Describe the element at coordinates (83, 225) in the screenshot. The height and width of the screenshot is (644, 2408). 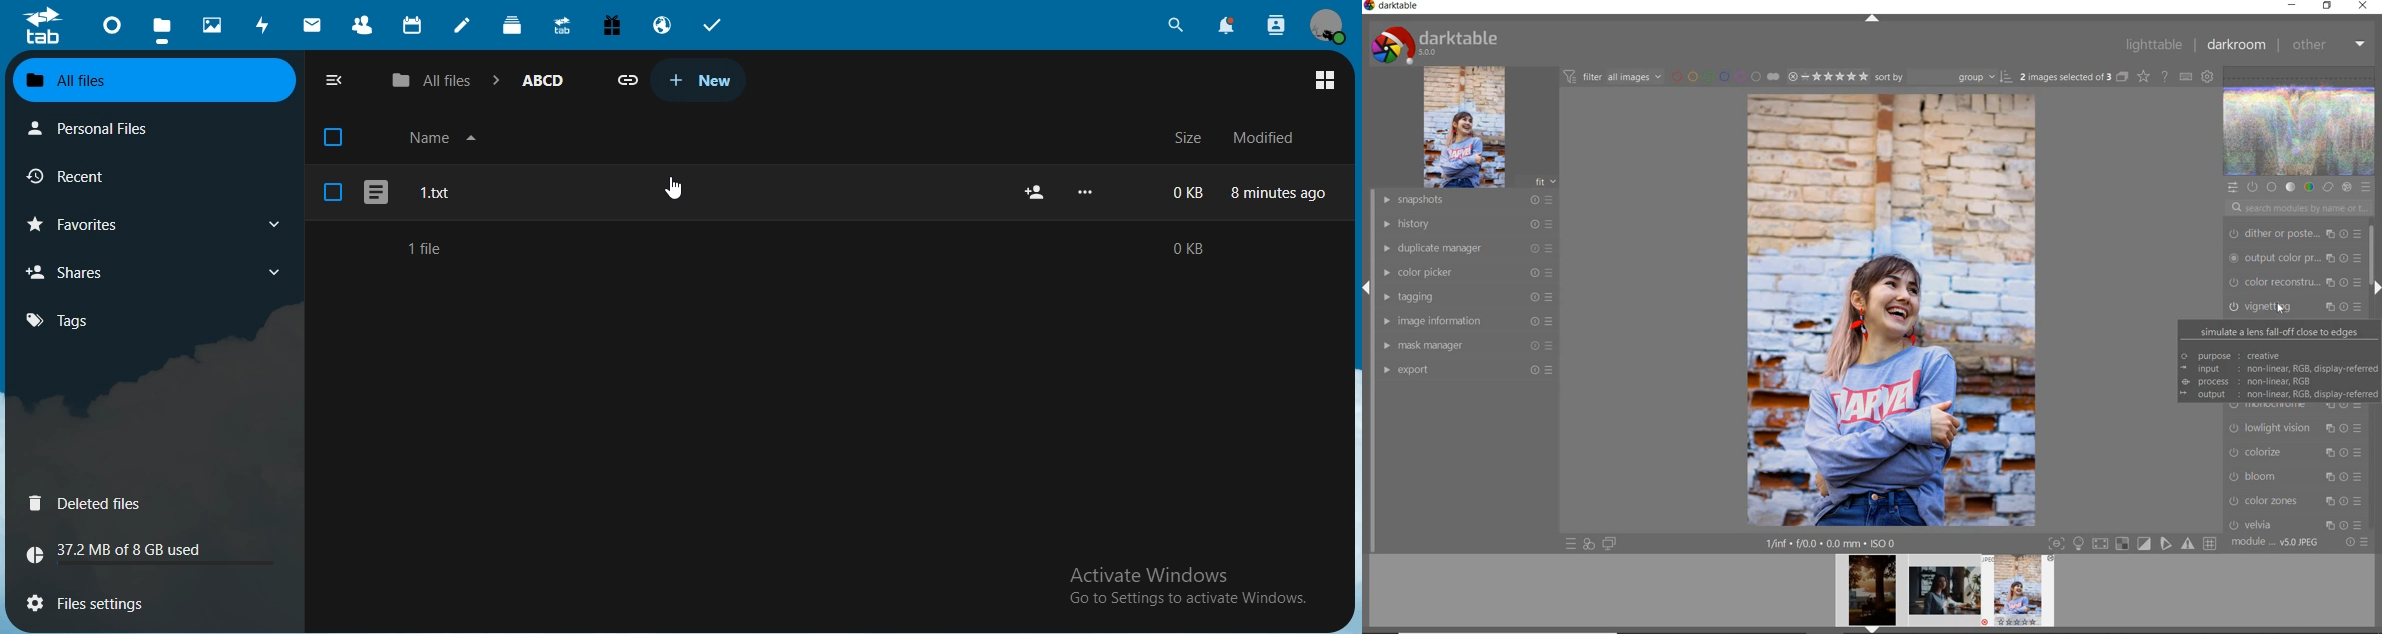
I see `favourites` at that location.